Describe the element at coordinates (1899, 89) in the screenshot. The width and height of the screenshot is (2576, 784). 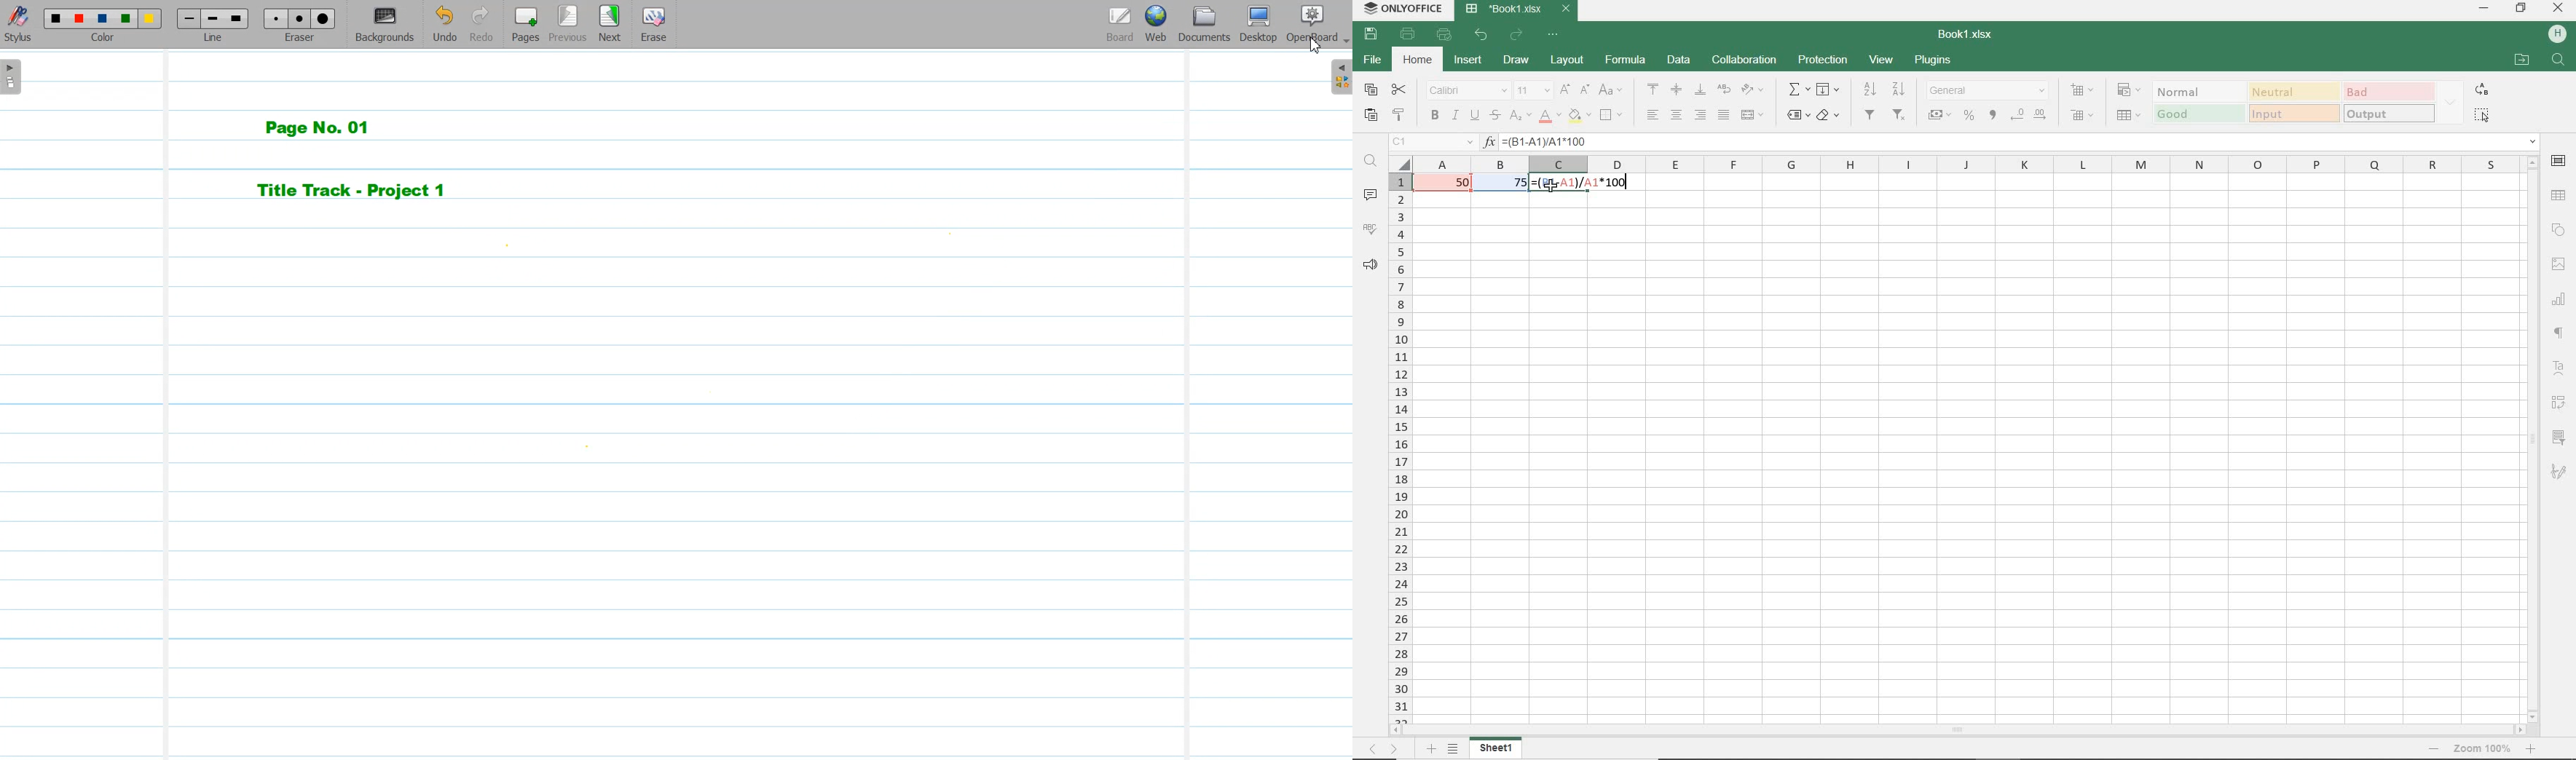
I see `sort descending` at that location.